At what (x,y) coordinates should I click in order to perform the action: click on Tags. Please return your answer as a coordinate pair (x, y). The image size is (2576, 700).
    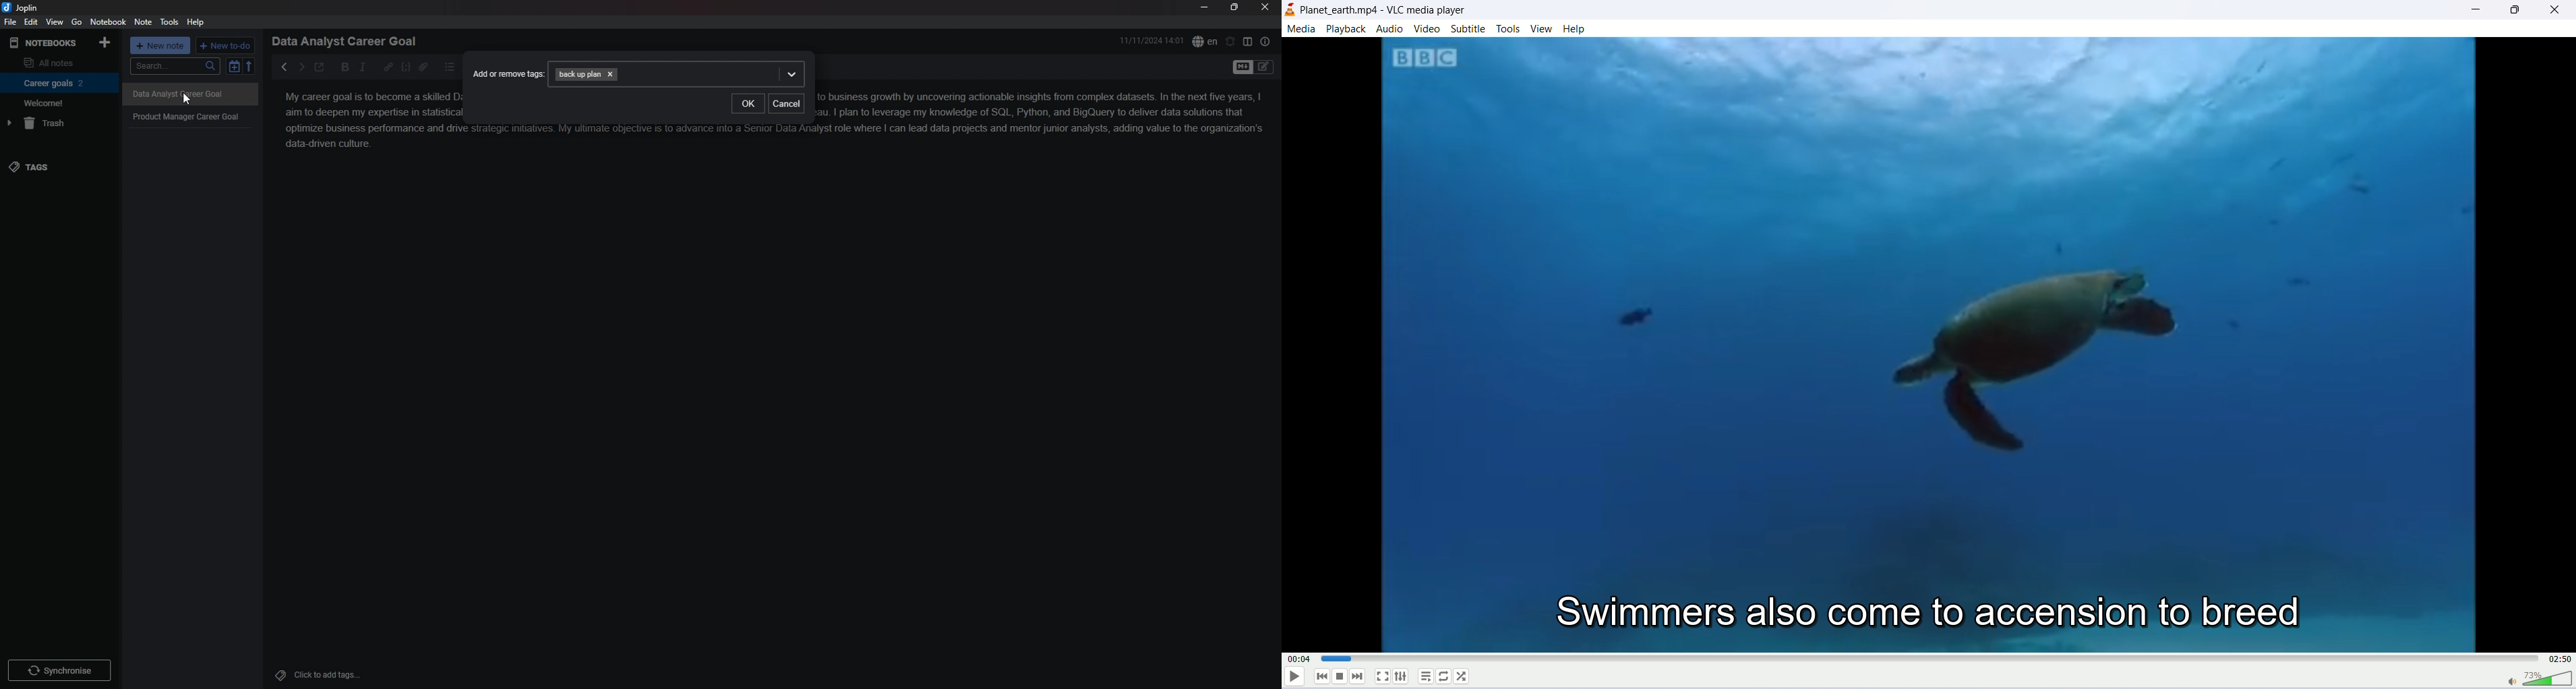
    Looking at the image, I should click on (277, 674).